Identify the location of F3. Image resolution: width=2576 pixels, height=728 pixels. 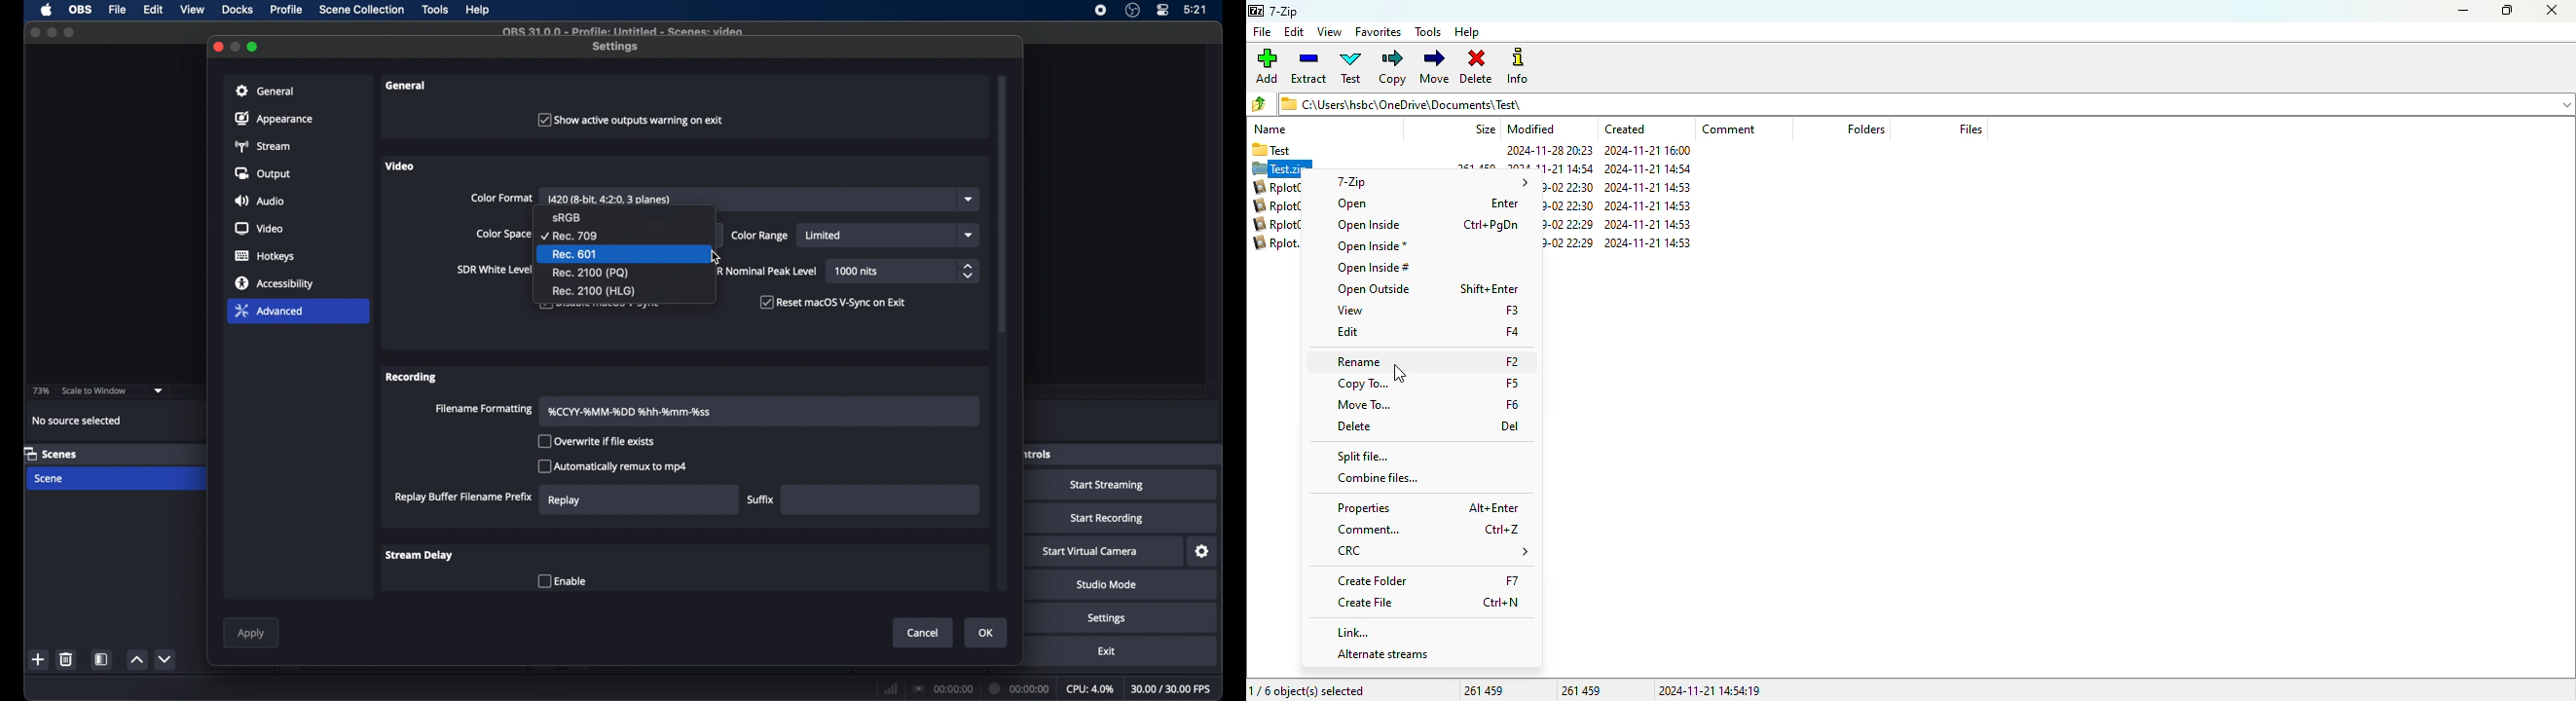
(1514, 311).